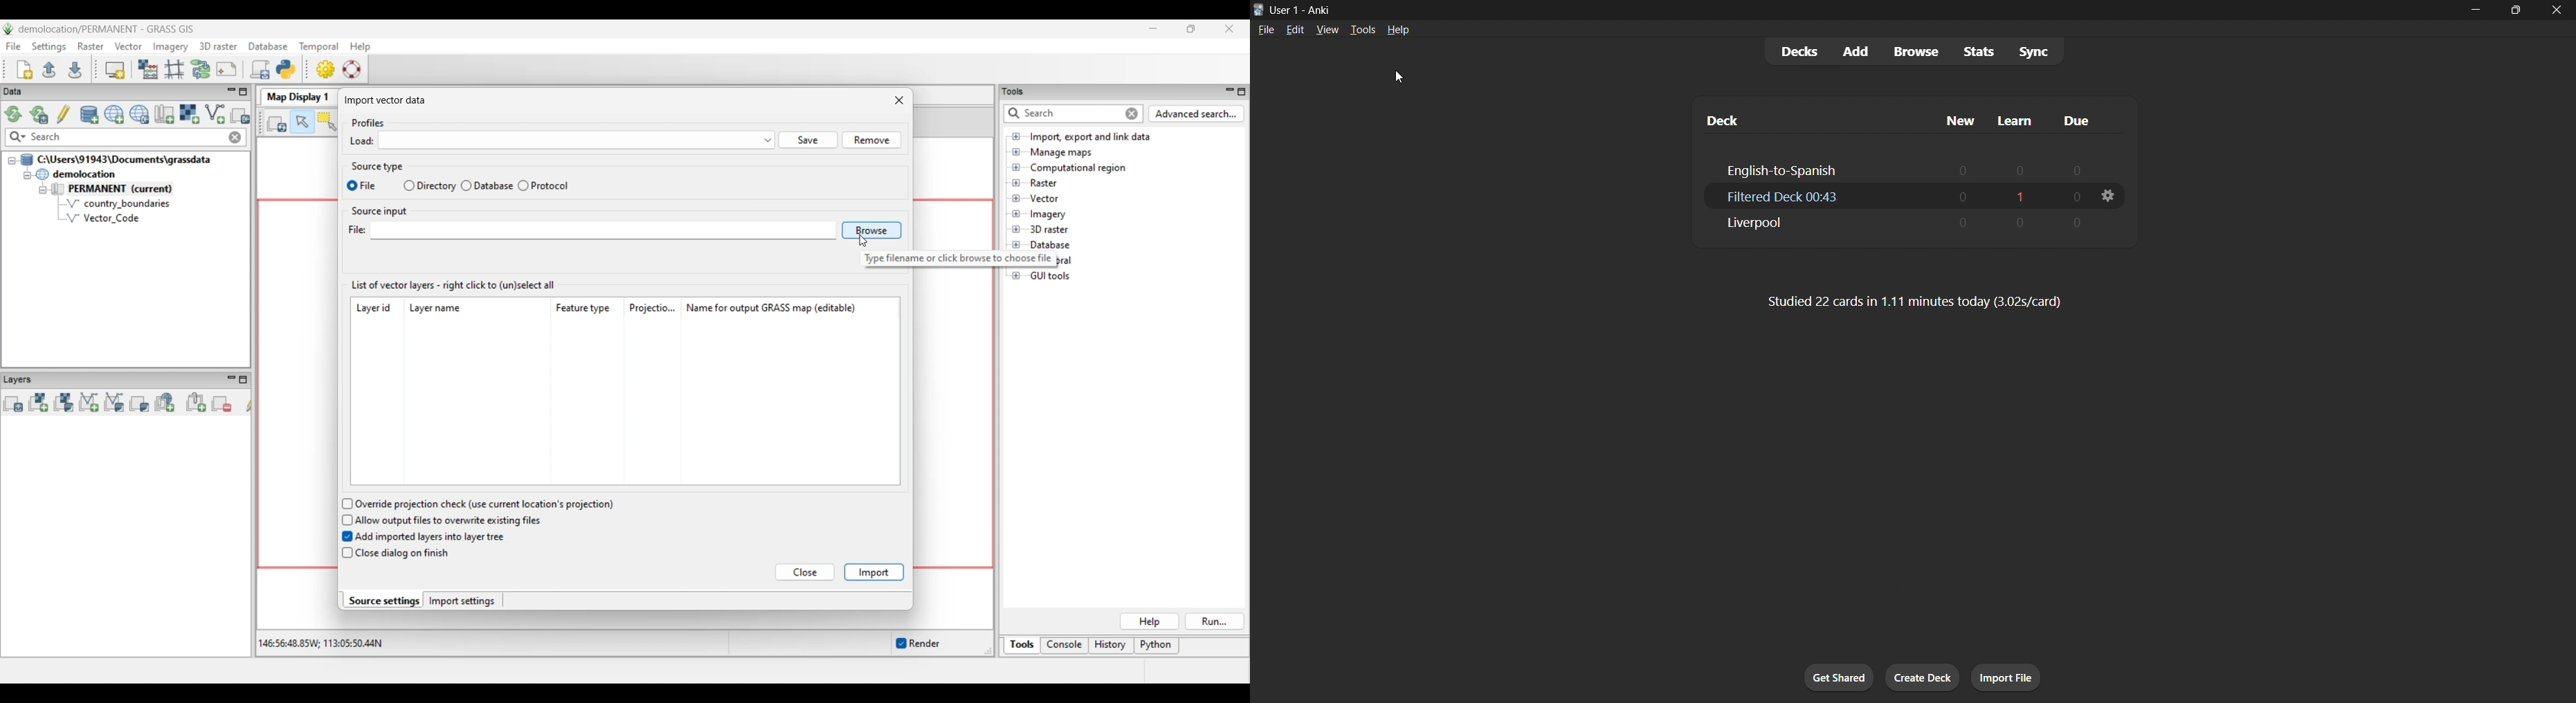  Describe the element at coordinates (1716, 112) in the screenshot. I see `Deck` at that location.